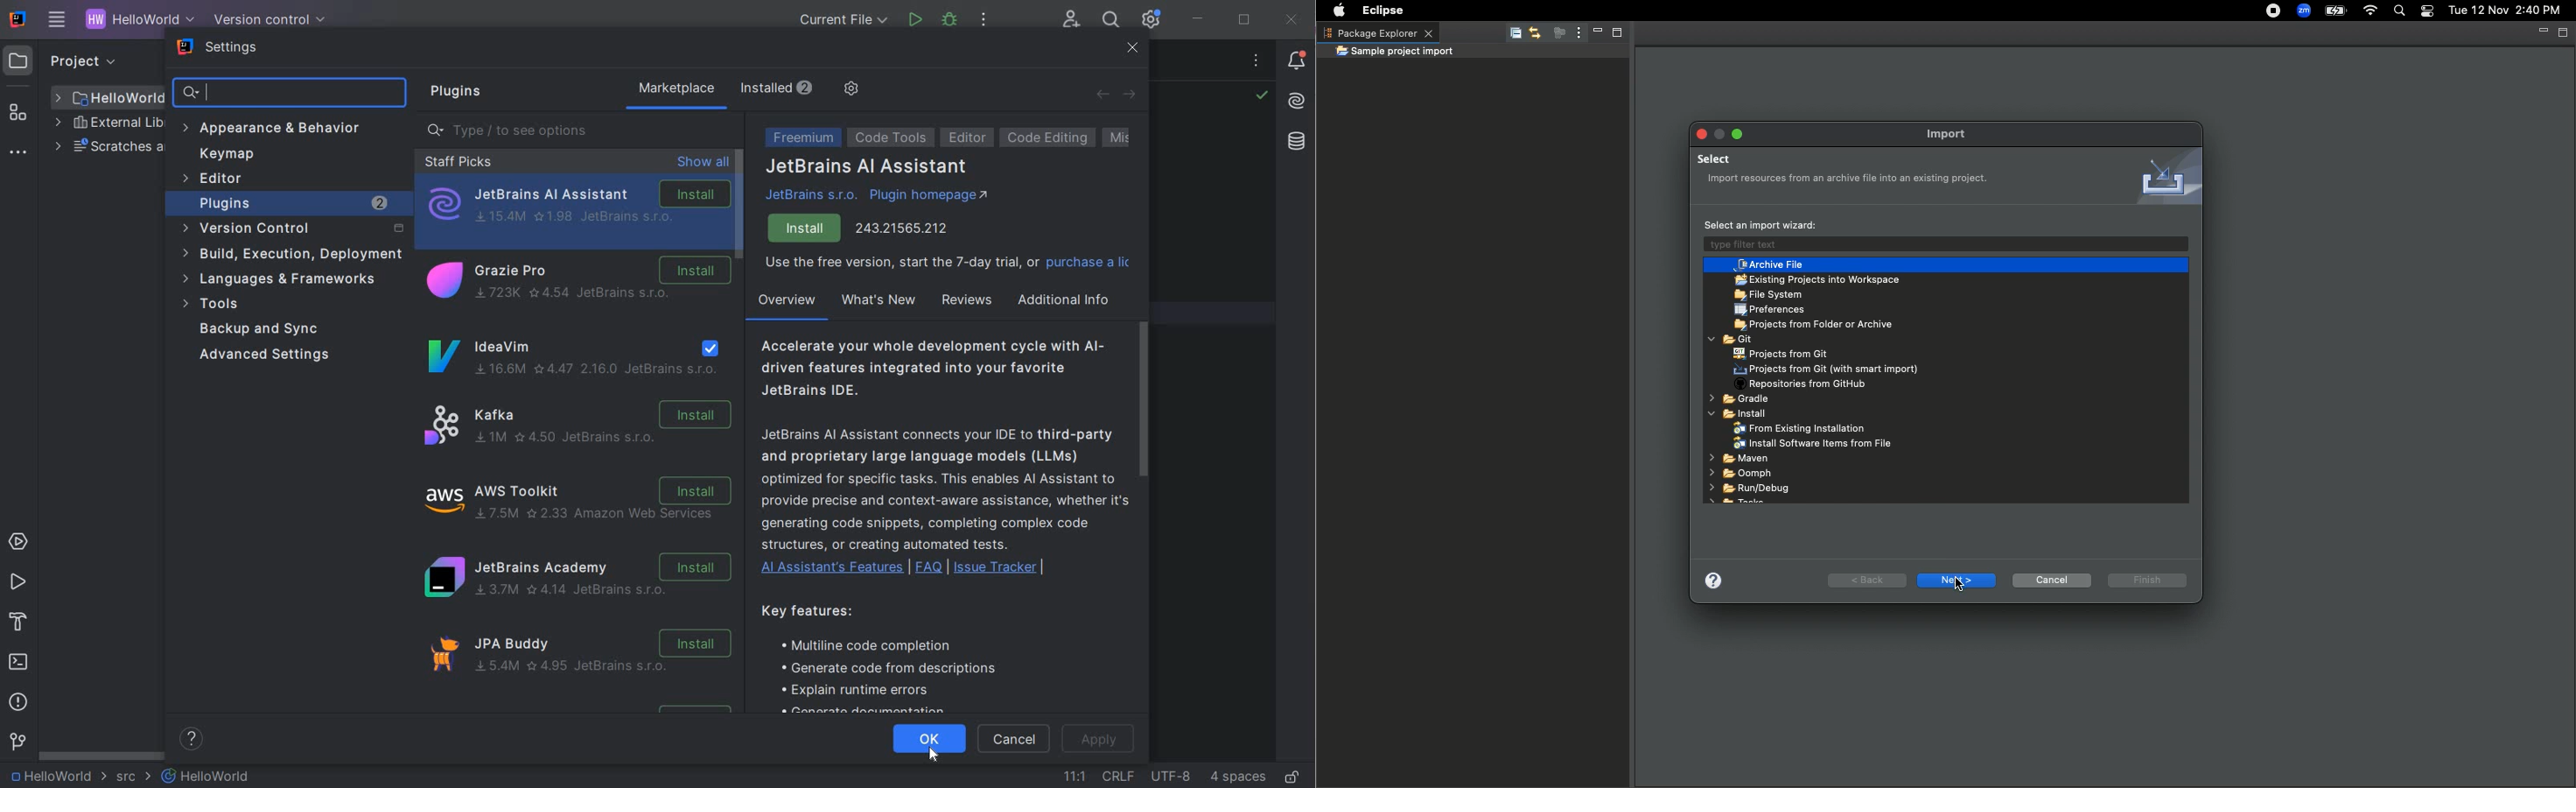 This screenshot has width=2576, height=812. I want to click on show all, so click(703, 163).